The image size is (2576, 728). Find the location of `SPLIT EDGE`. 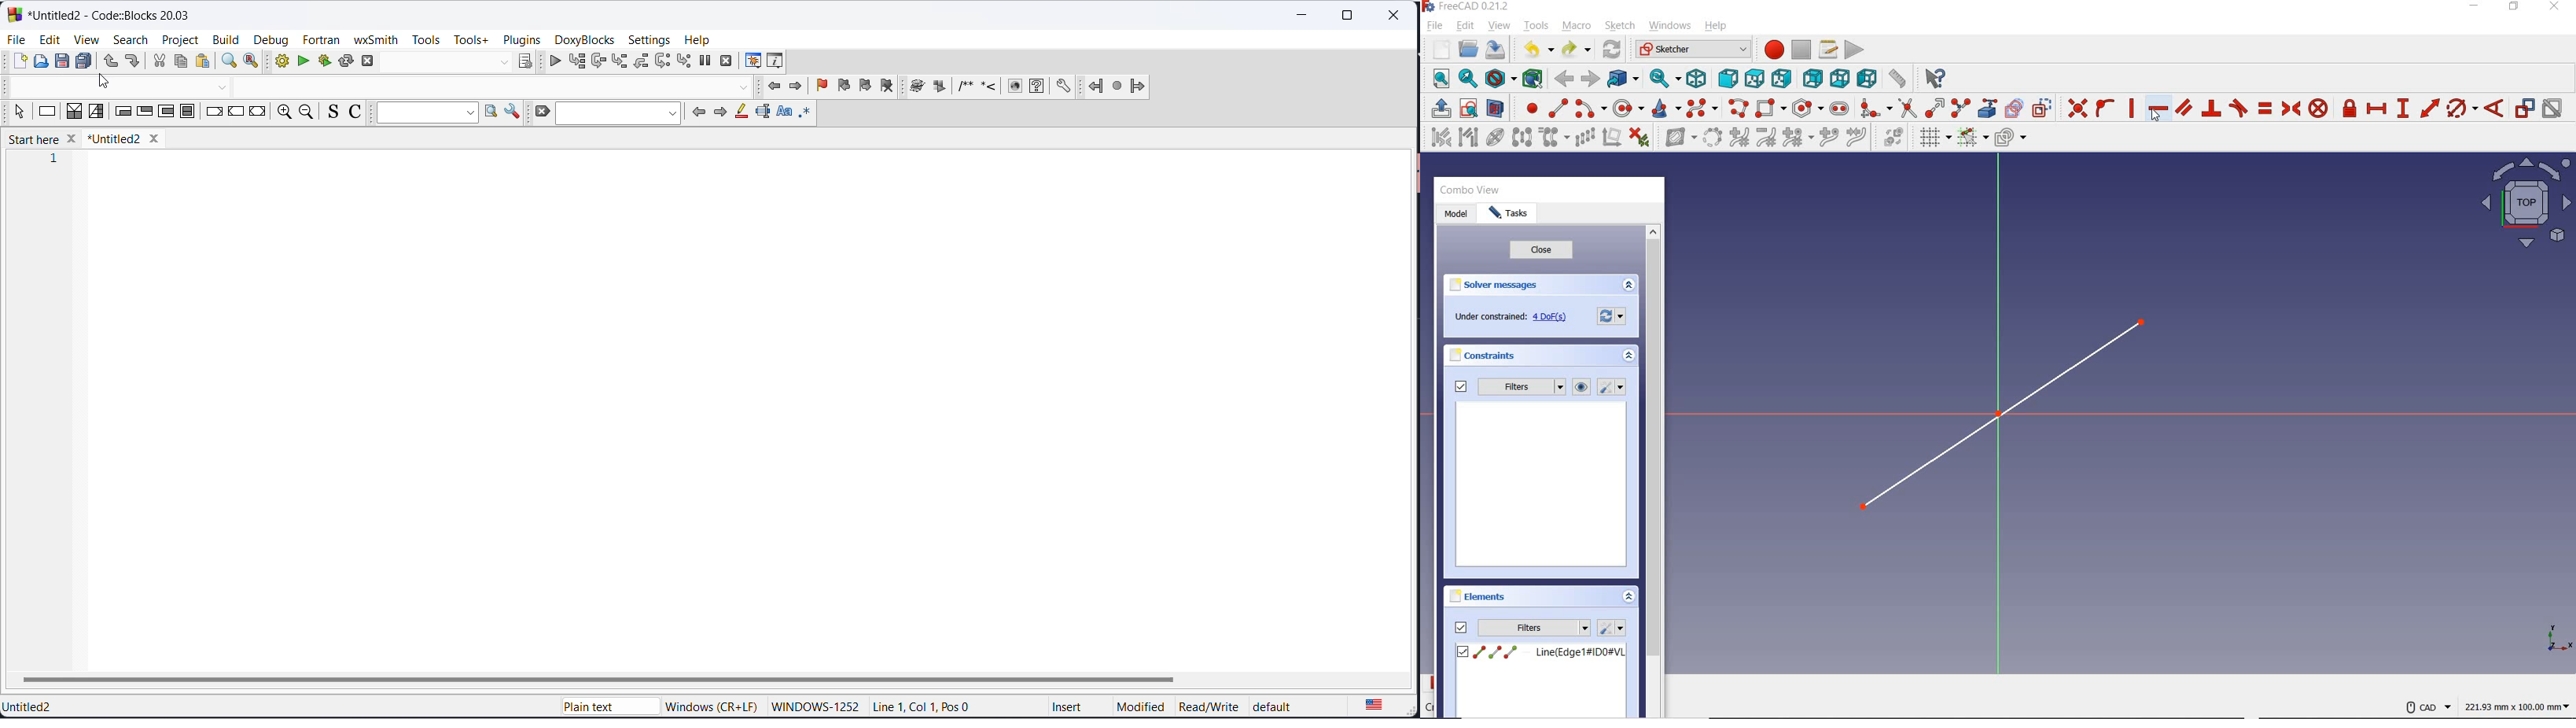

SPLIT EDGE is located at coordinates (1962, 106).